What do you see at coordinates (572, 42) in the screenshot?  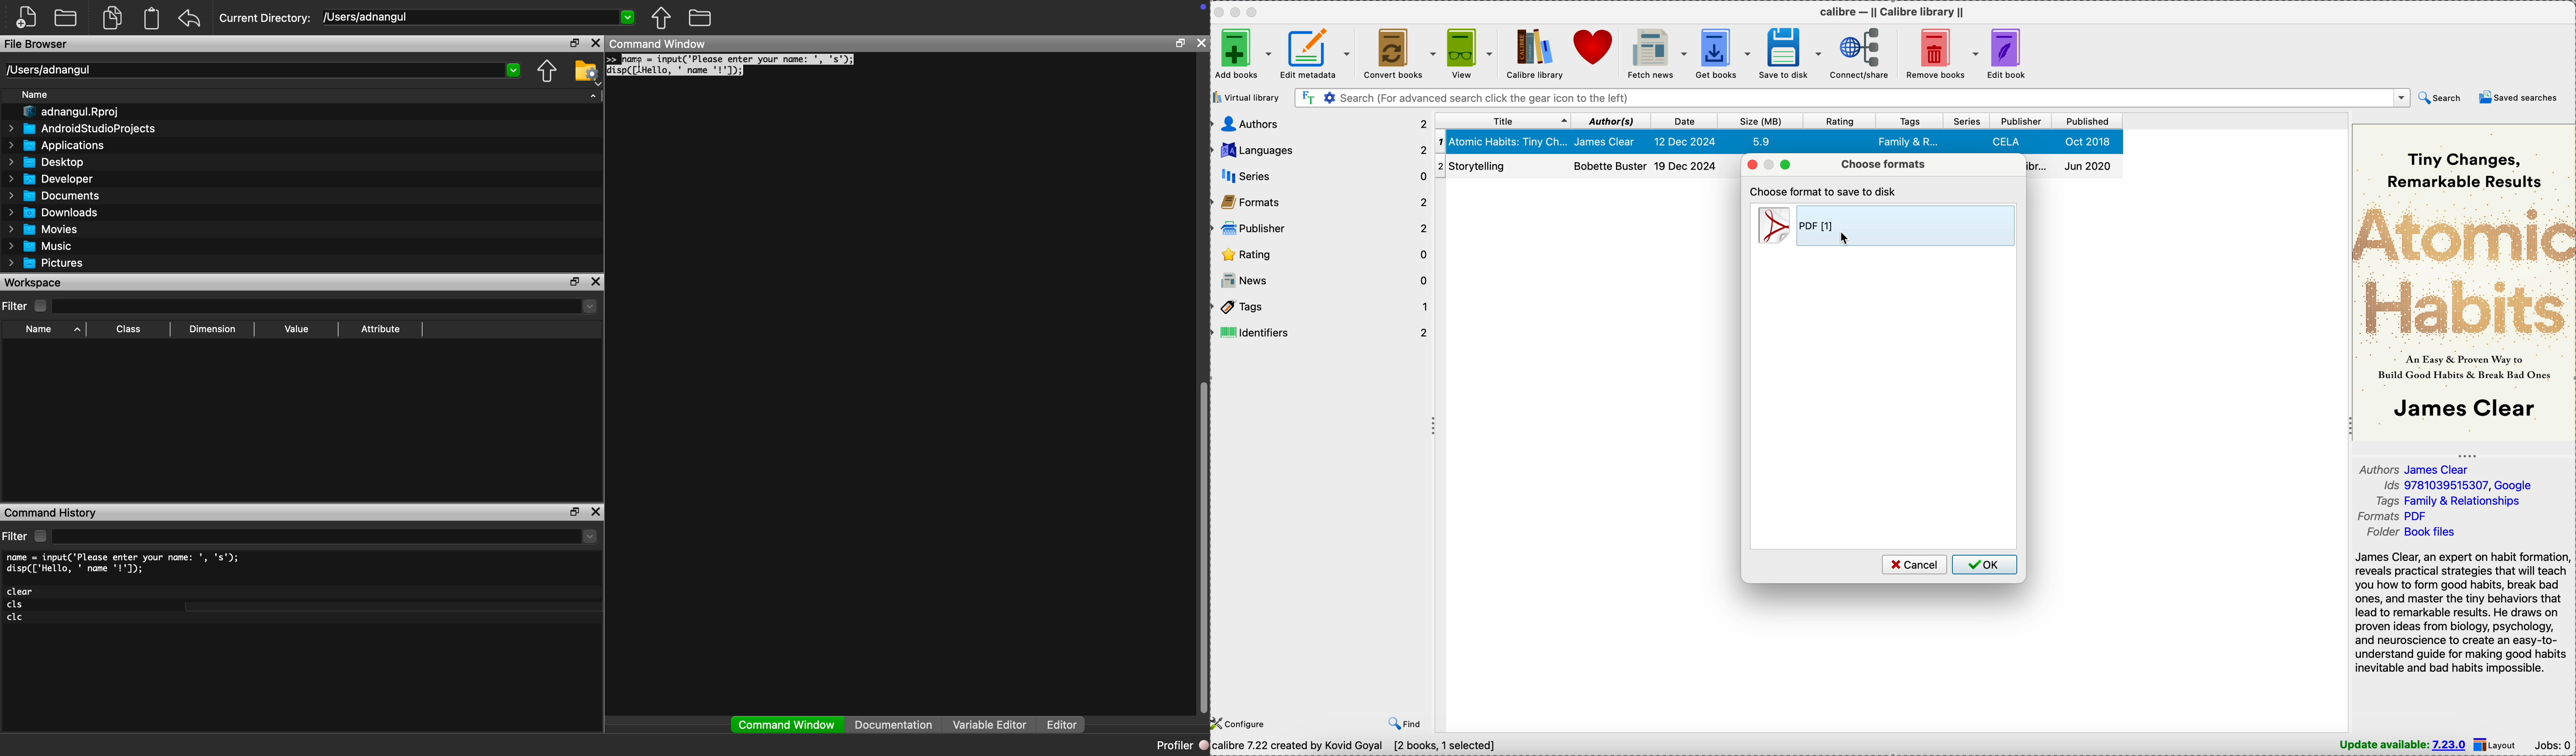 I see `maximize` at bounding box center [572, 42].